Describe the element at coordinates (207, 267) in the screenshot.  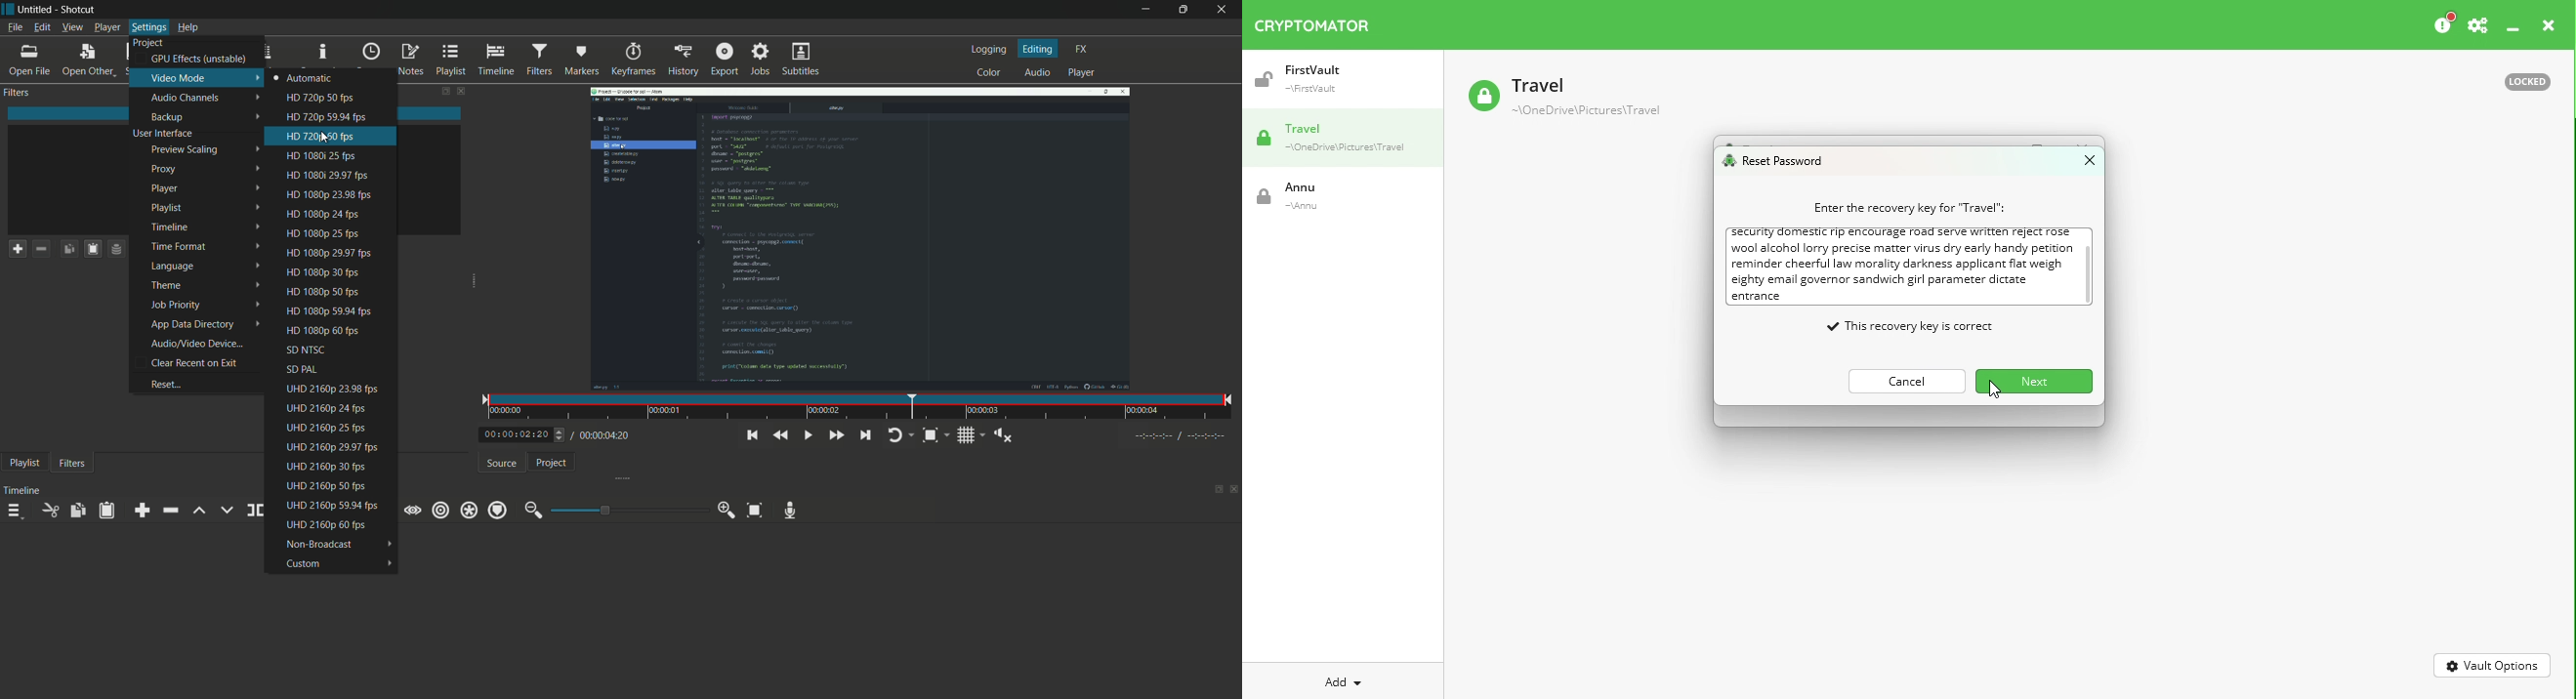
I see `language` at that location.